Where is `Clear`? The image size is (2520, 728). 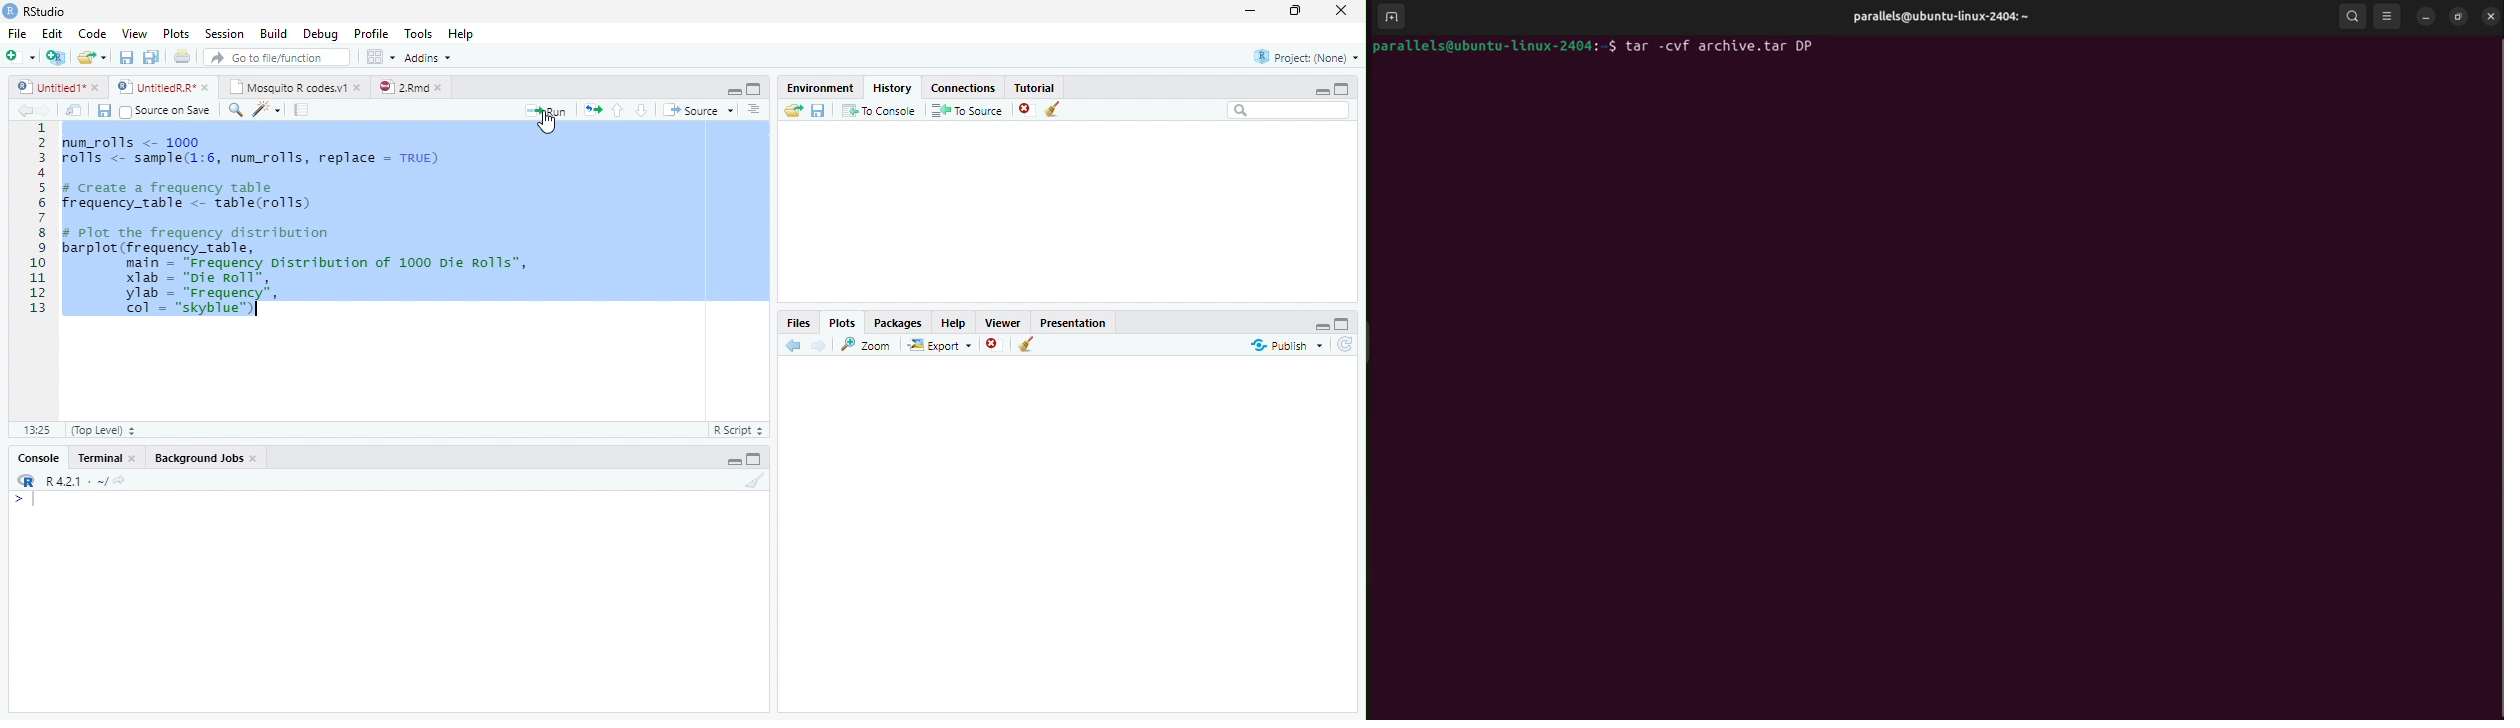 Clear is located at coordinates (1053, 109).